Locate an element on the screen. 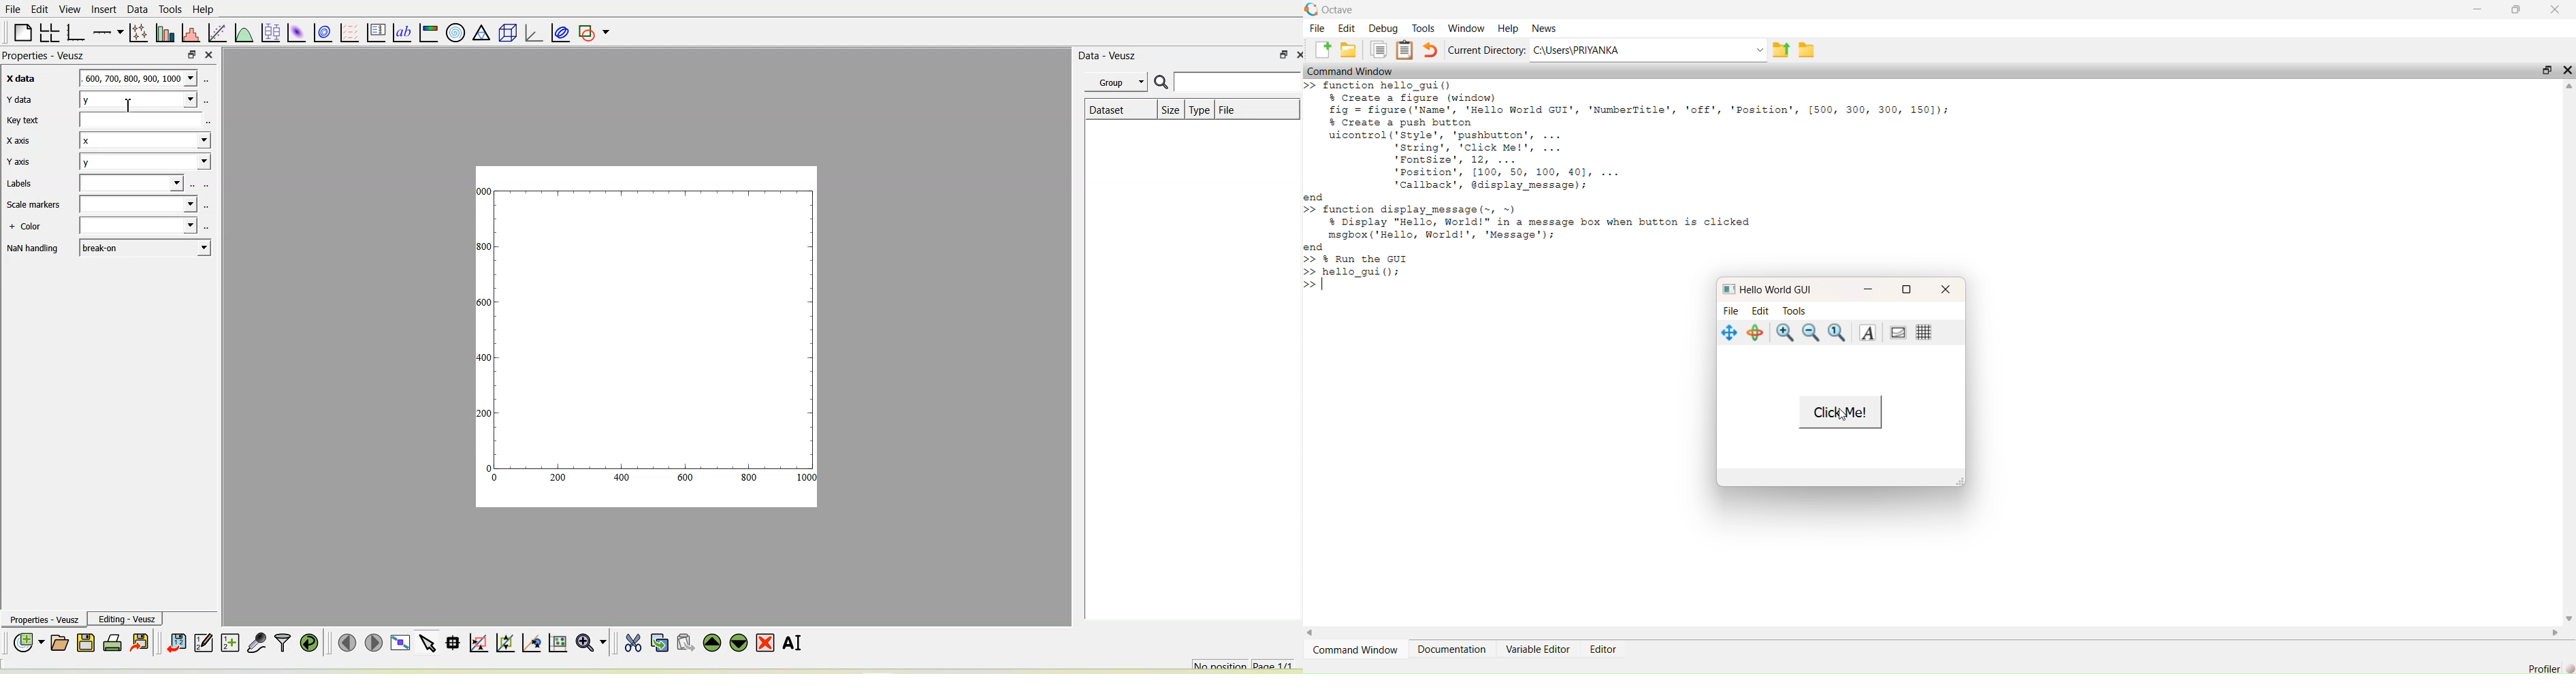 This screenshot has width=2576, height=700. Editing-Veusz is located at coordinates (125, 619).